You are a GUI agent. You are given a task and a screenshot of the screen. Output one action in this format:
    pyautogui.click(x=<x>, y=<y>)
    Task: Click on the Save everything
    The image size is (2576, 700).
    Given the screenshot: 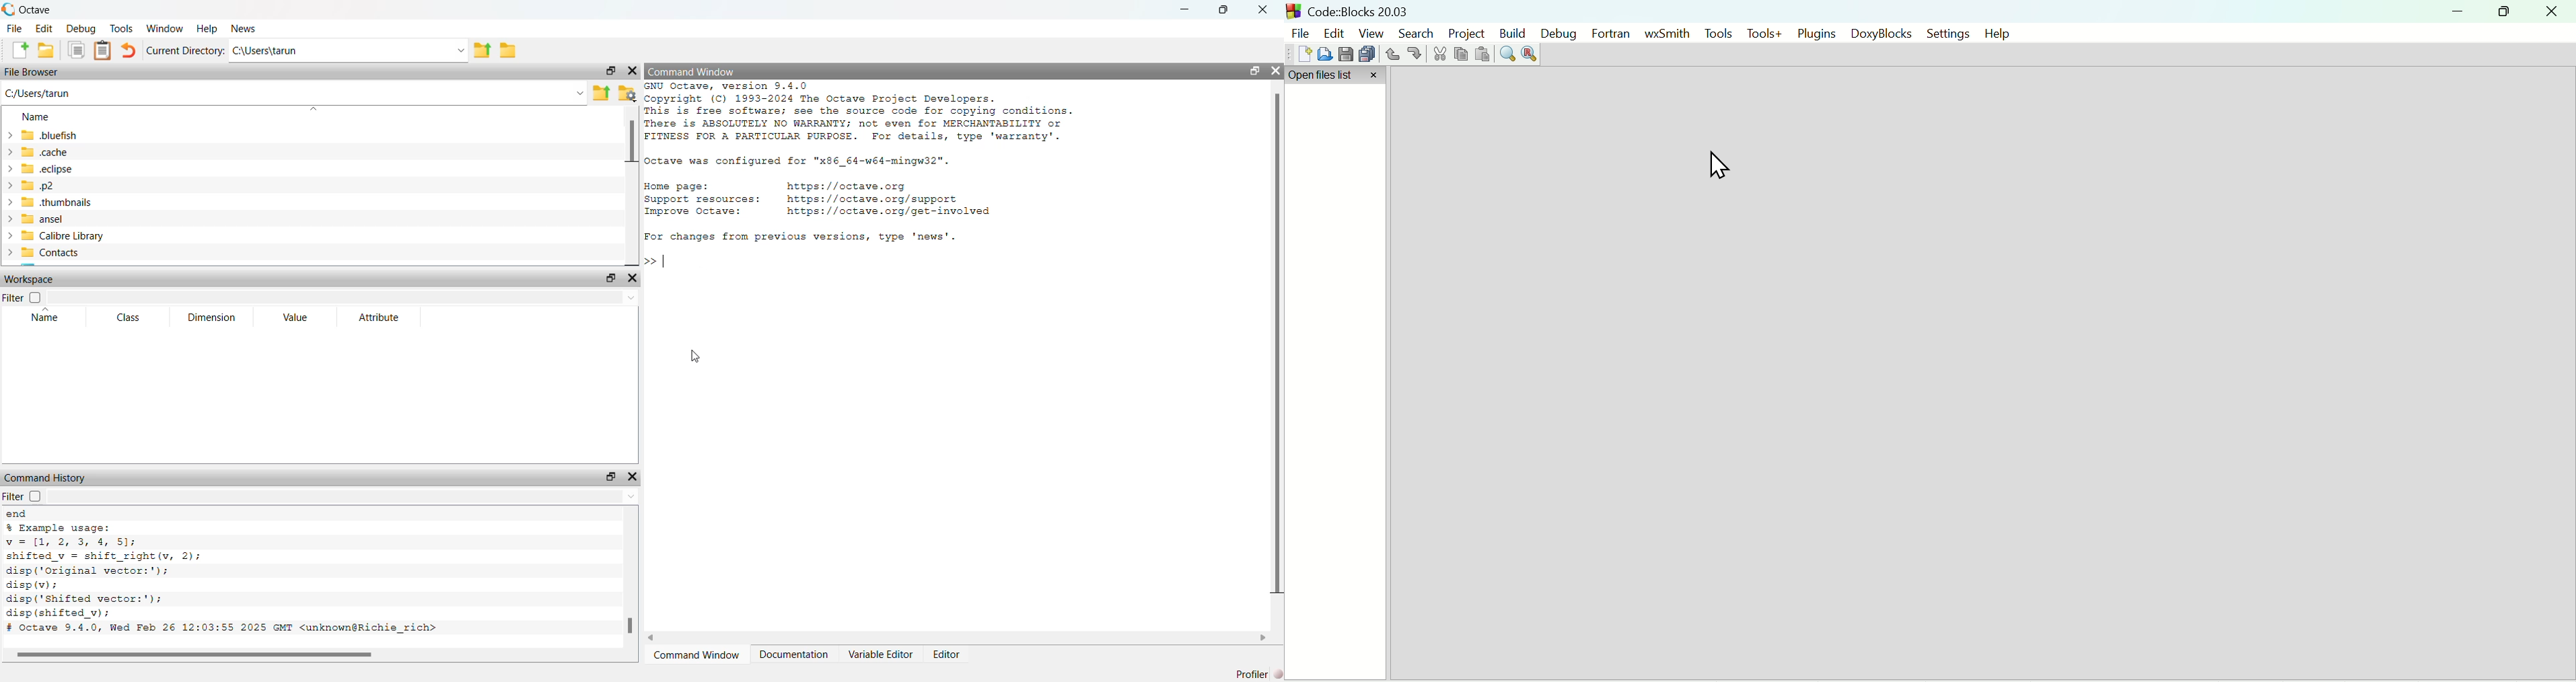 What is the action you would take?
    pyautogui.click(x=1367, y=54)
    